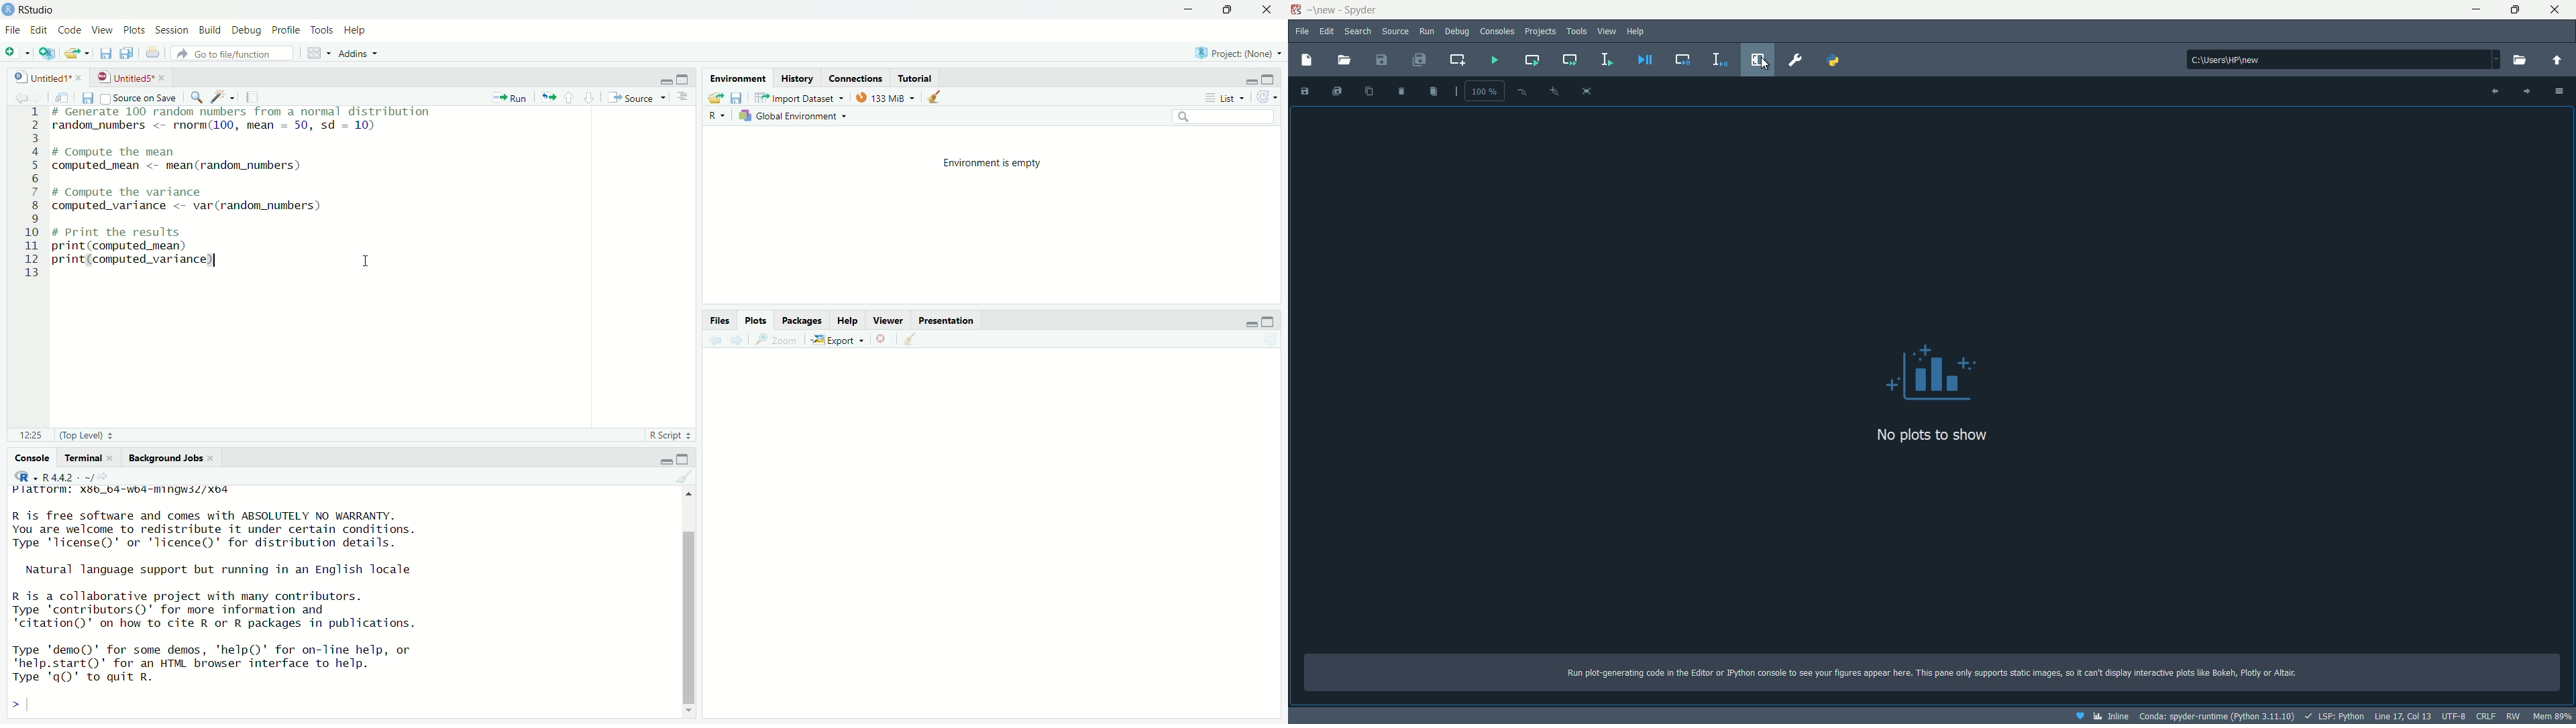 This screenshot has width=2576, height=728. Describe the element at coordinates (1395, 30) in the screenshot. I see `source` at that location.